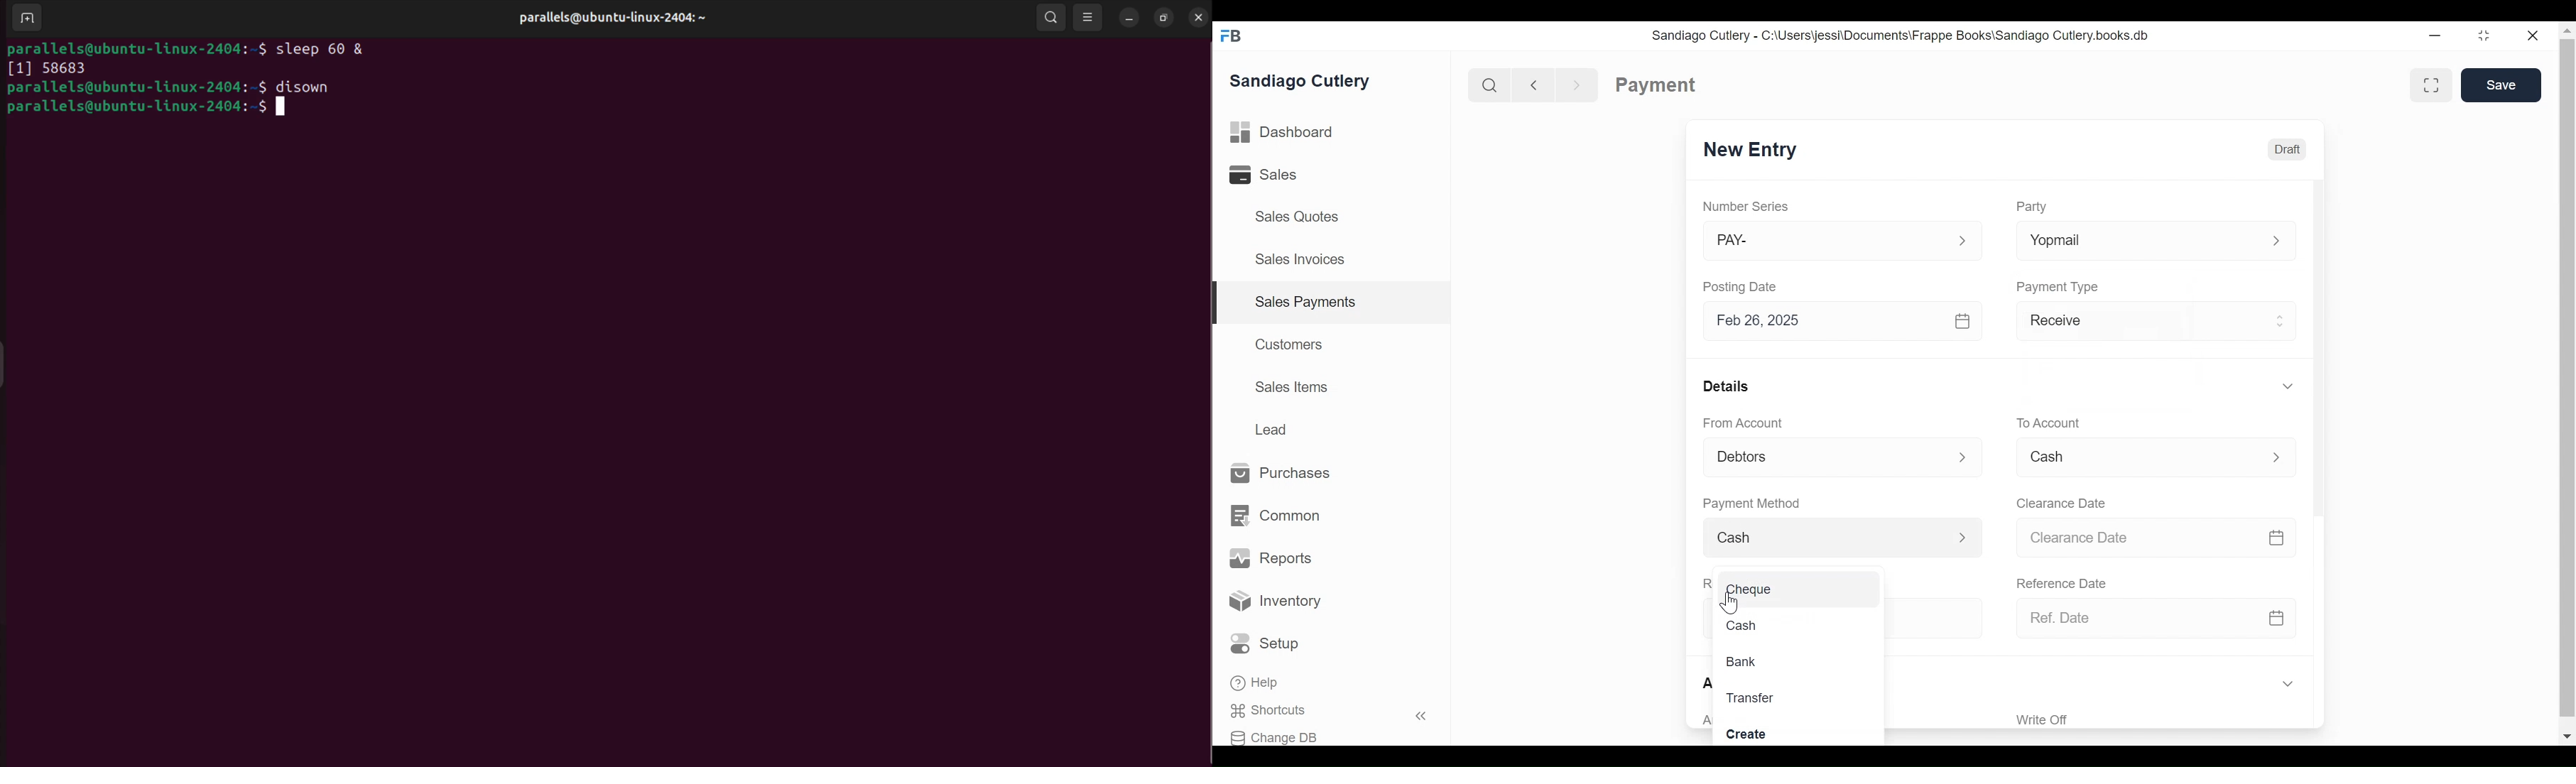  What do you see at coordinates (2133, 455) in the screenshot?
I see `Cash` at bounding box center [2133, 455].